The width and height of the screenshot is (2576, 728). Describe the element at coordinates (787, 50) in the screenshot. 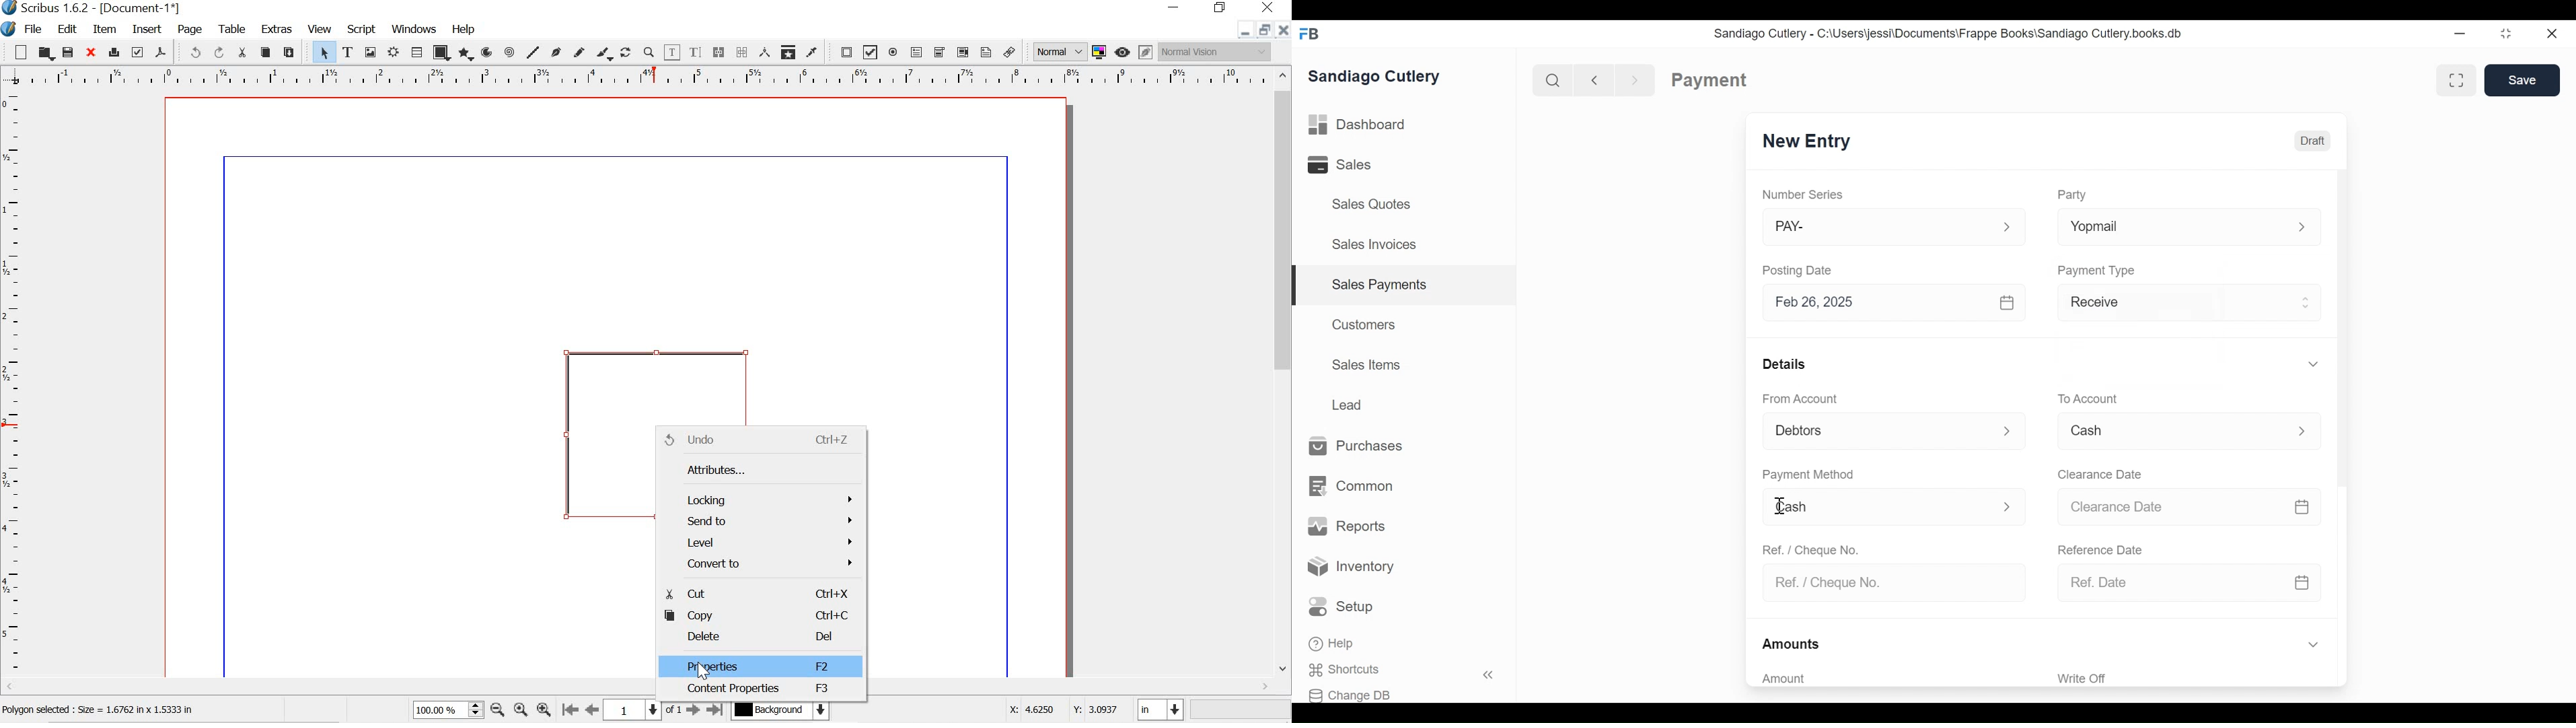

I see `copy item properties` at that location.